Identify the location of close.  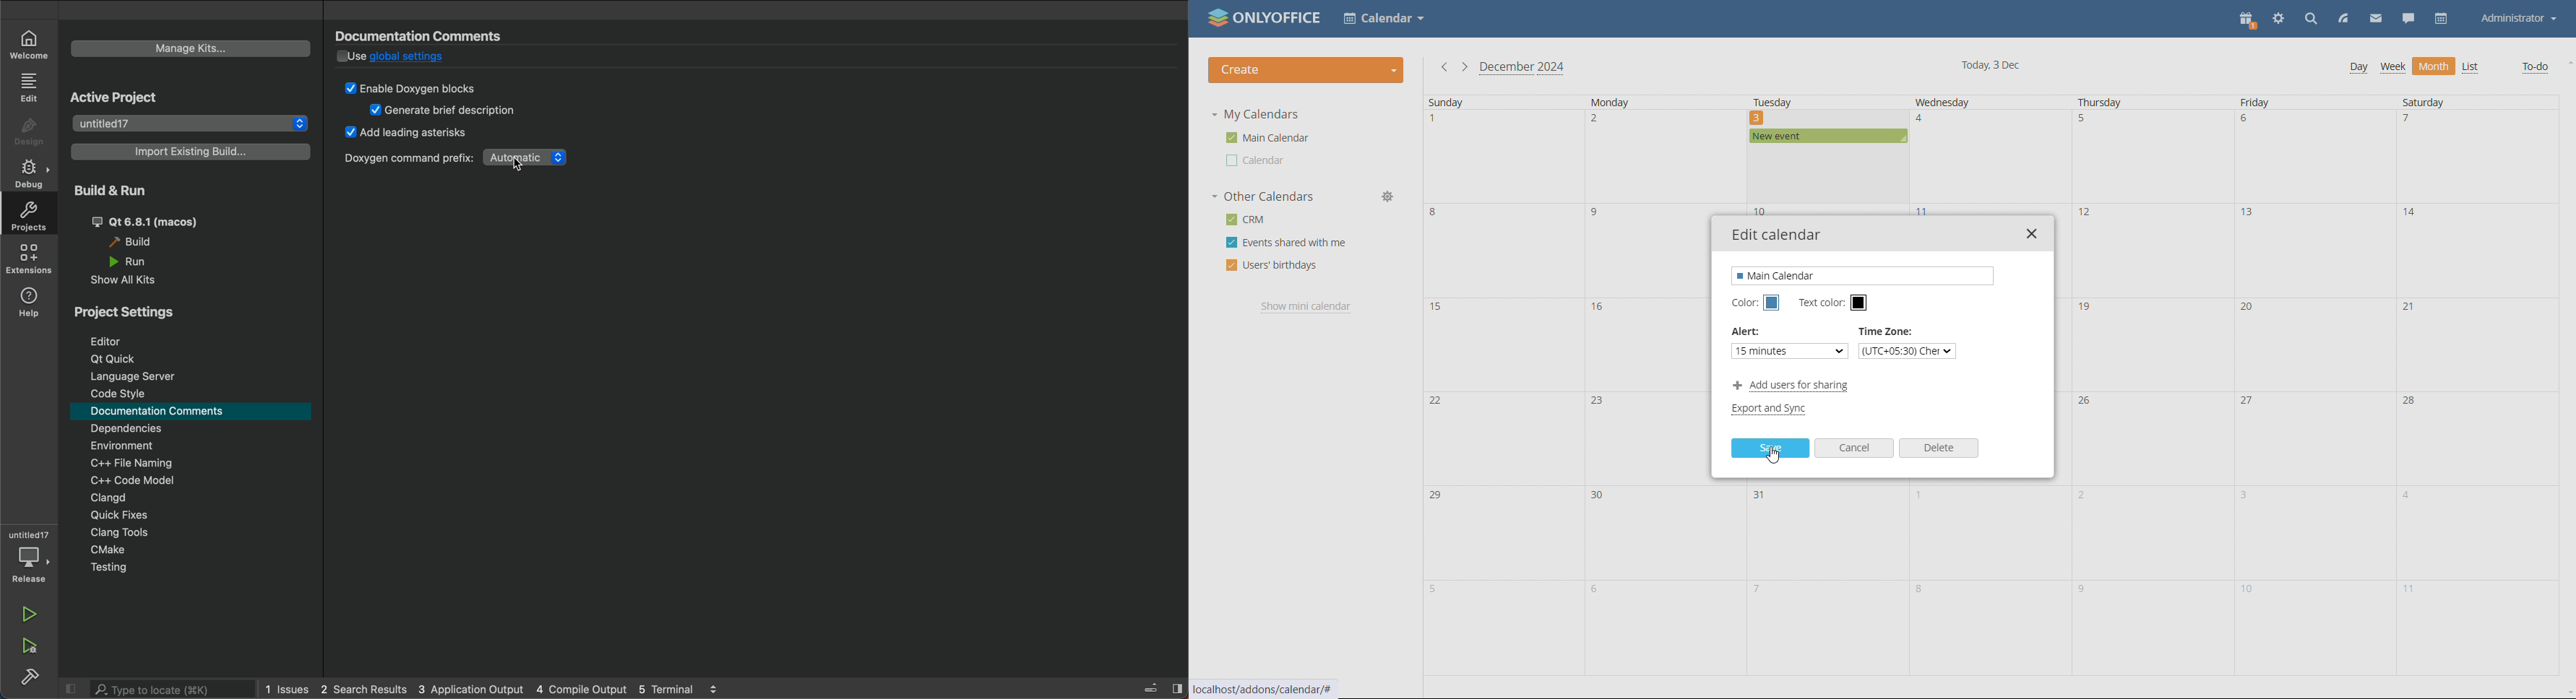
(1160, 687).